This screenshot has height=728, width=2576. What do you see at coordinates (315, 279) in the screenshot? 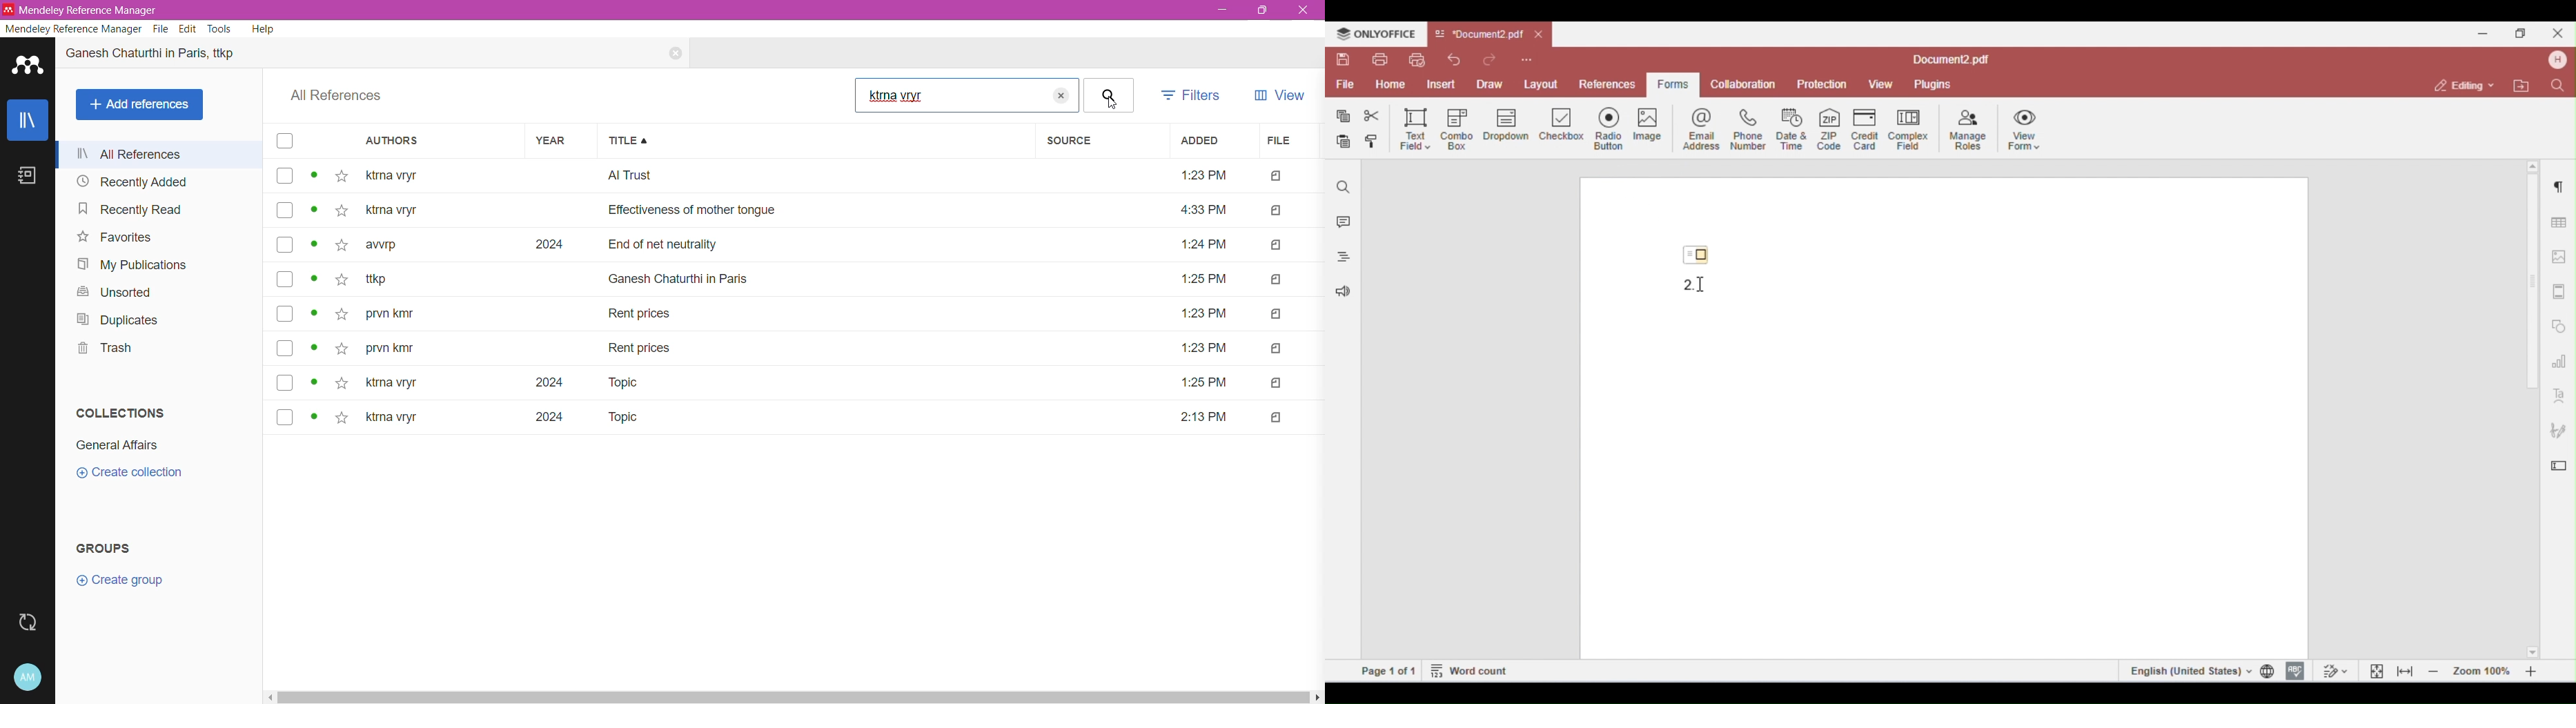
I see `view status` at bounding box center [315, 279].